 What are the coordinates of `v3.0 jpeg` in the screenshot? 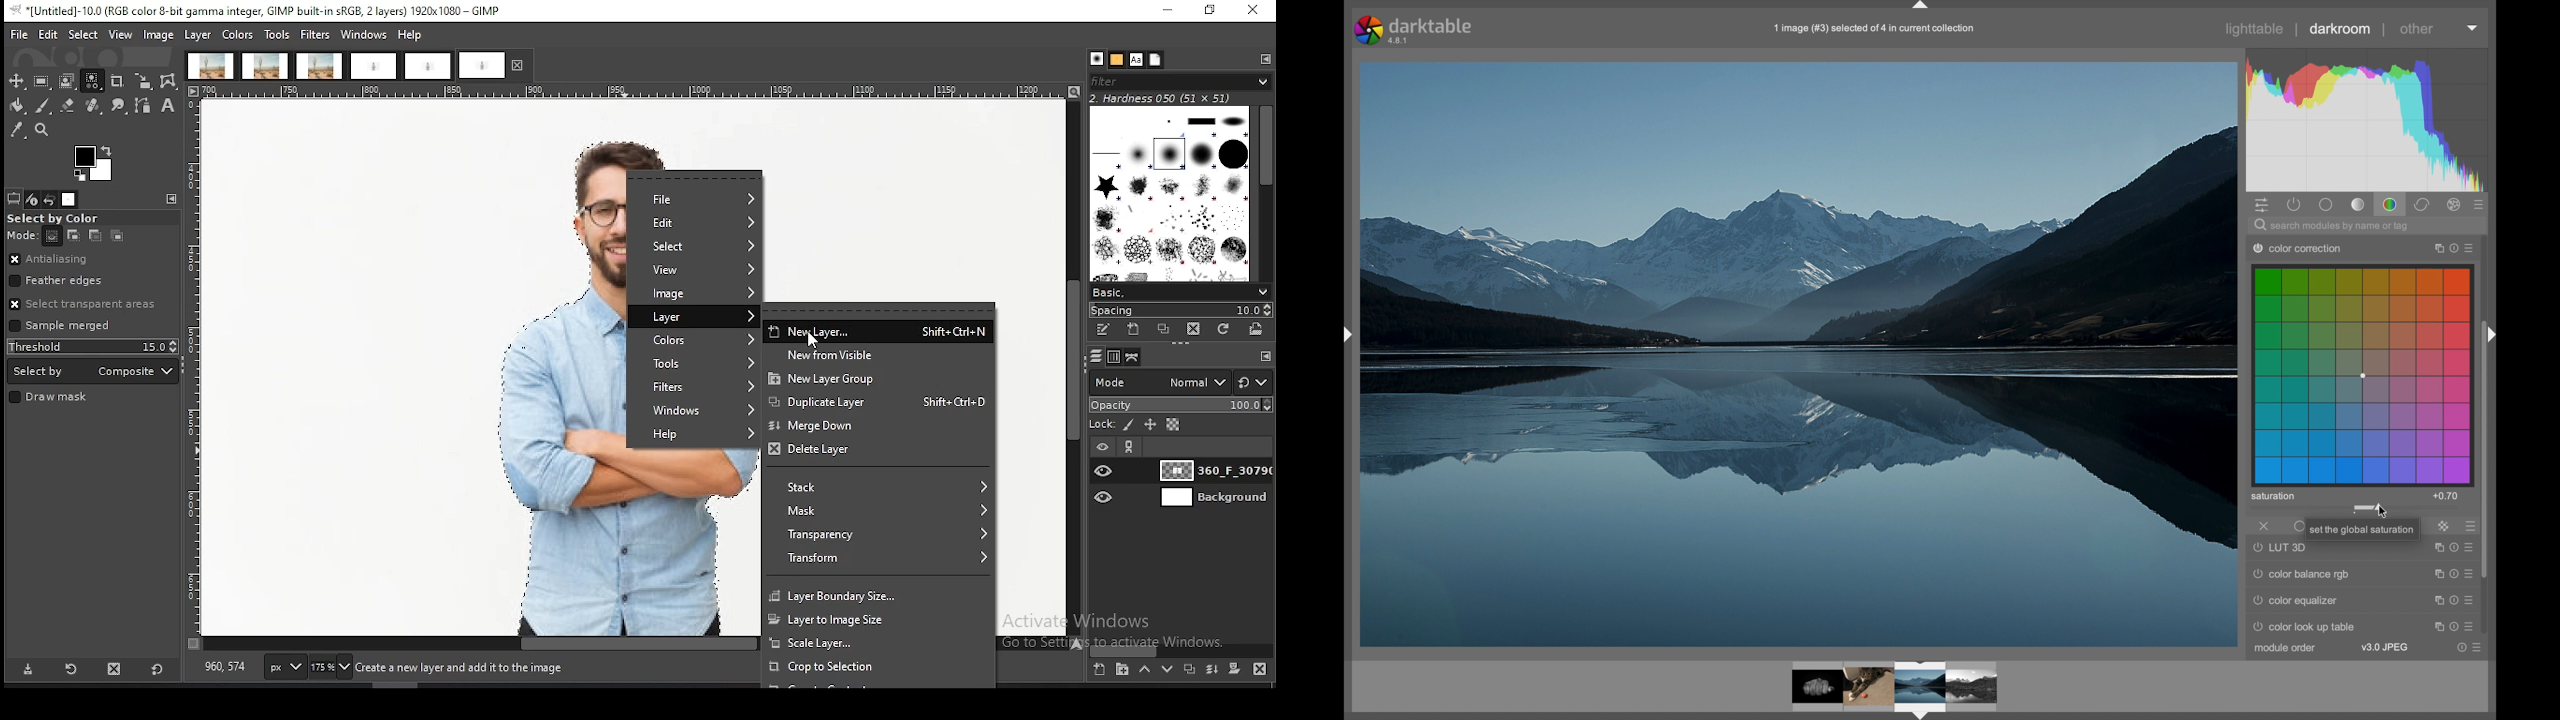 It's located at (2385, 647).